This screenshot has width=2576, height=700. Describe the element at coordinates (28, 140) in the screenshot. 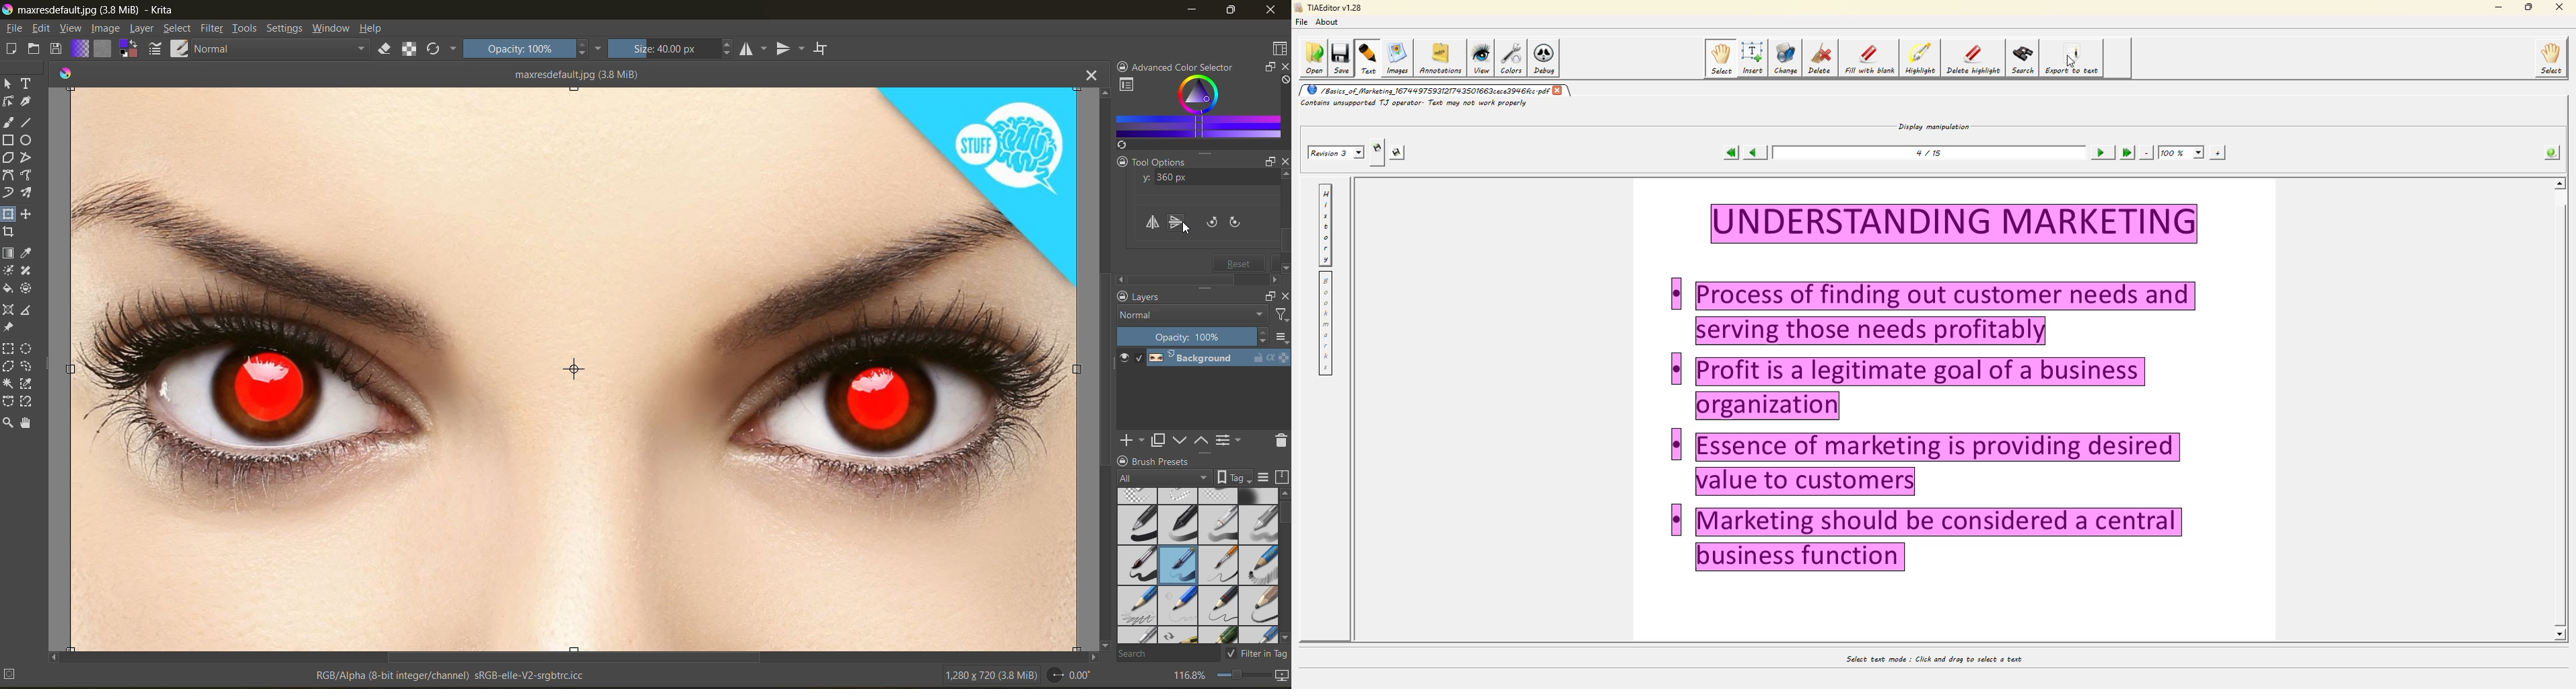

I see `tool` at that location.